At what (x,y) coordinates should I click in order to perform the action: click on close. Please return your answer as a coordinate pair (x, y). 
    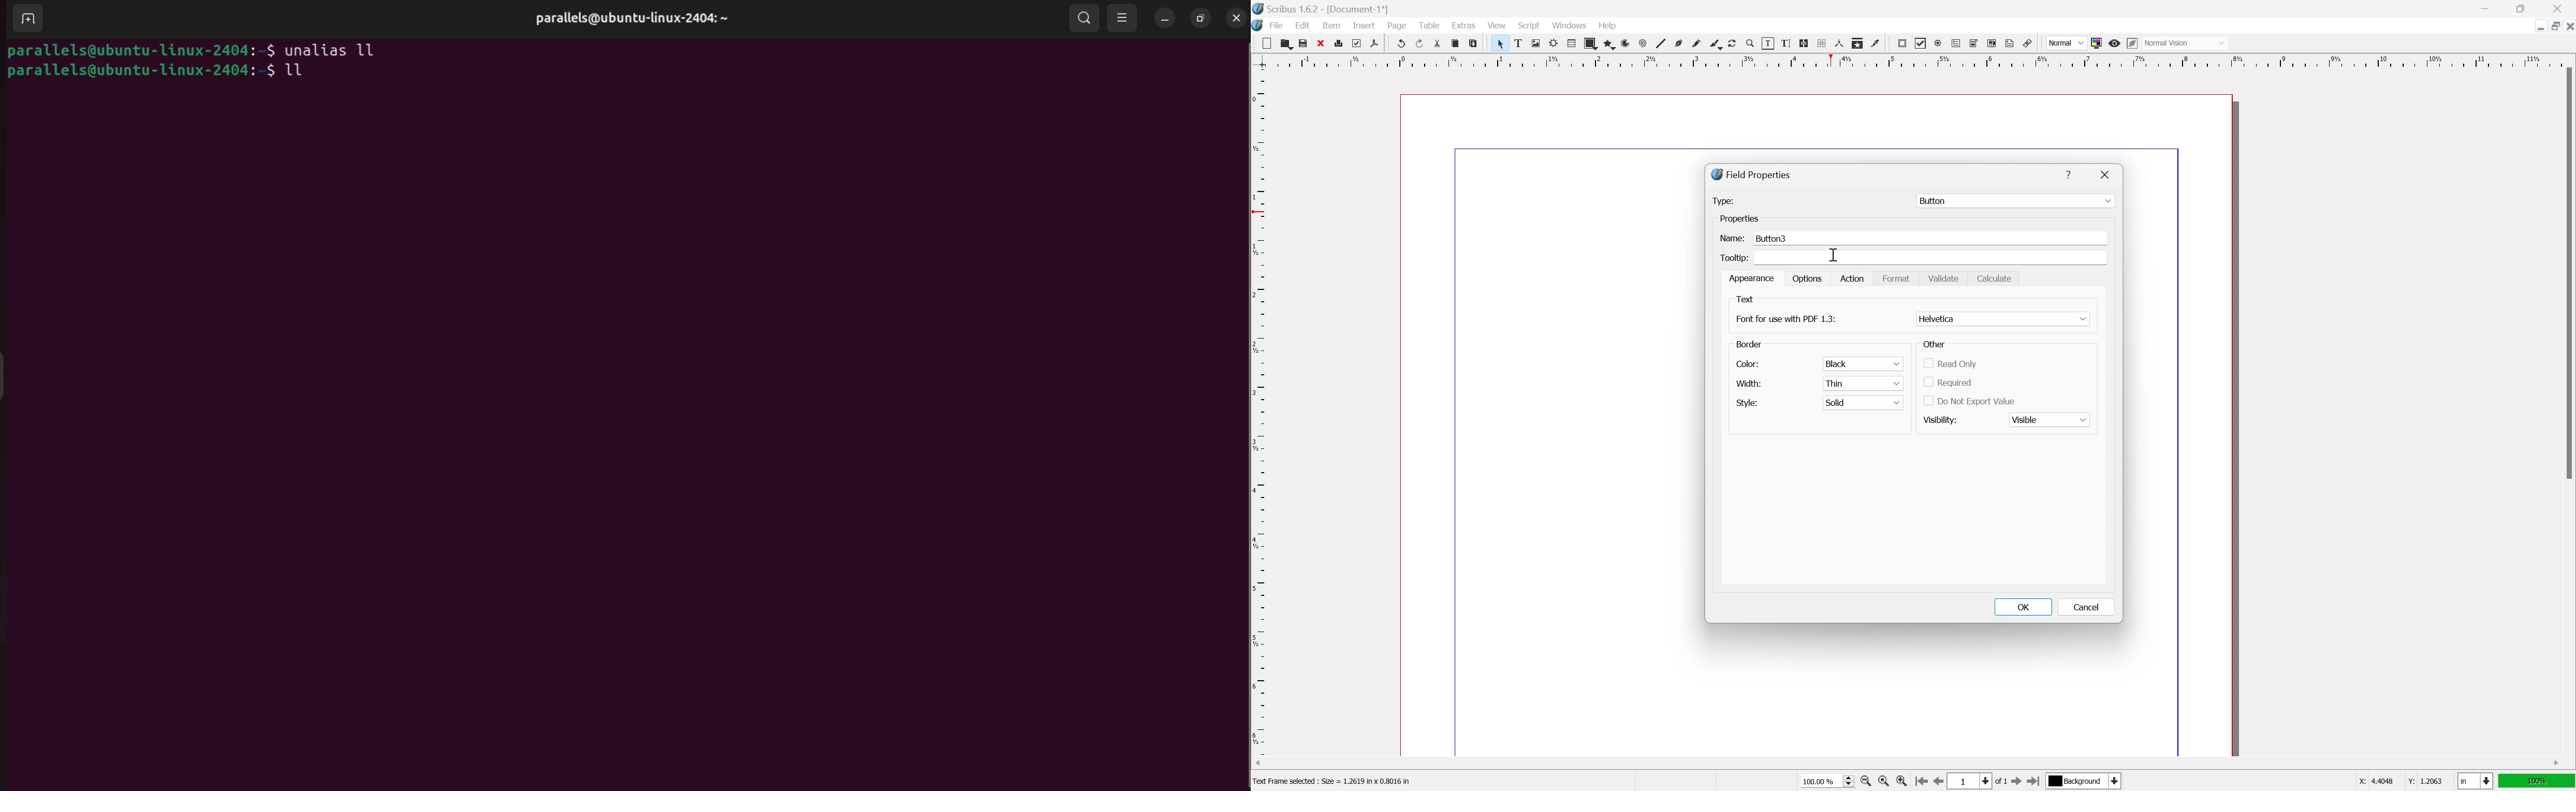
    Looking at the image, I should click on (2568, 26).